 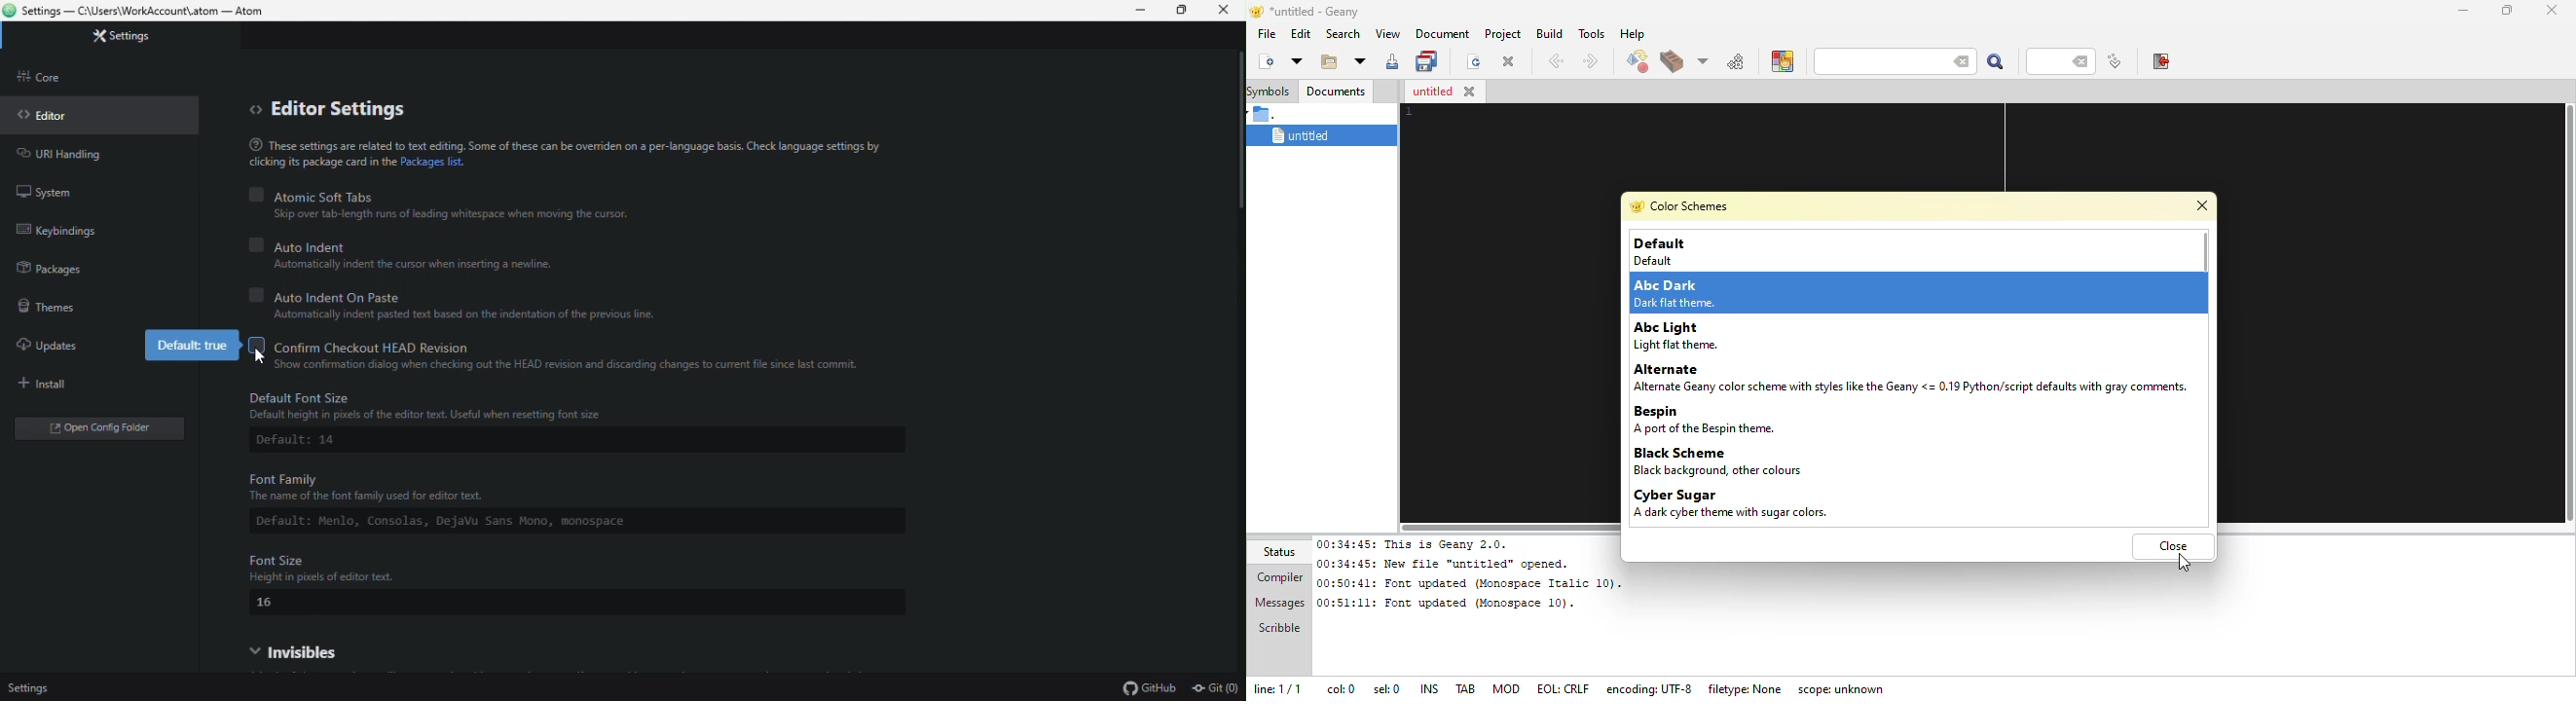 I want to click on ® These settings are related to text editing. Some of these can be overriden on a per-language basis. Check language settings bycicking its package card in the Packages list., so click(x=579, y=151).